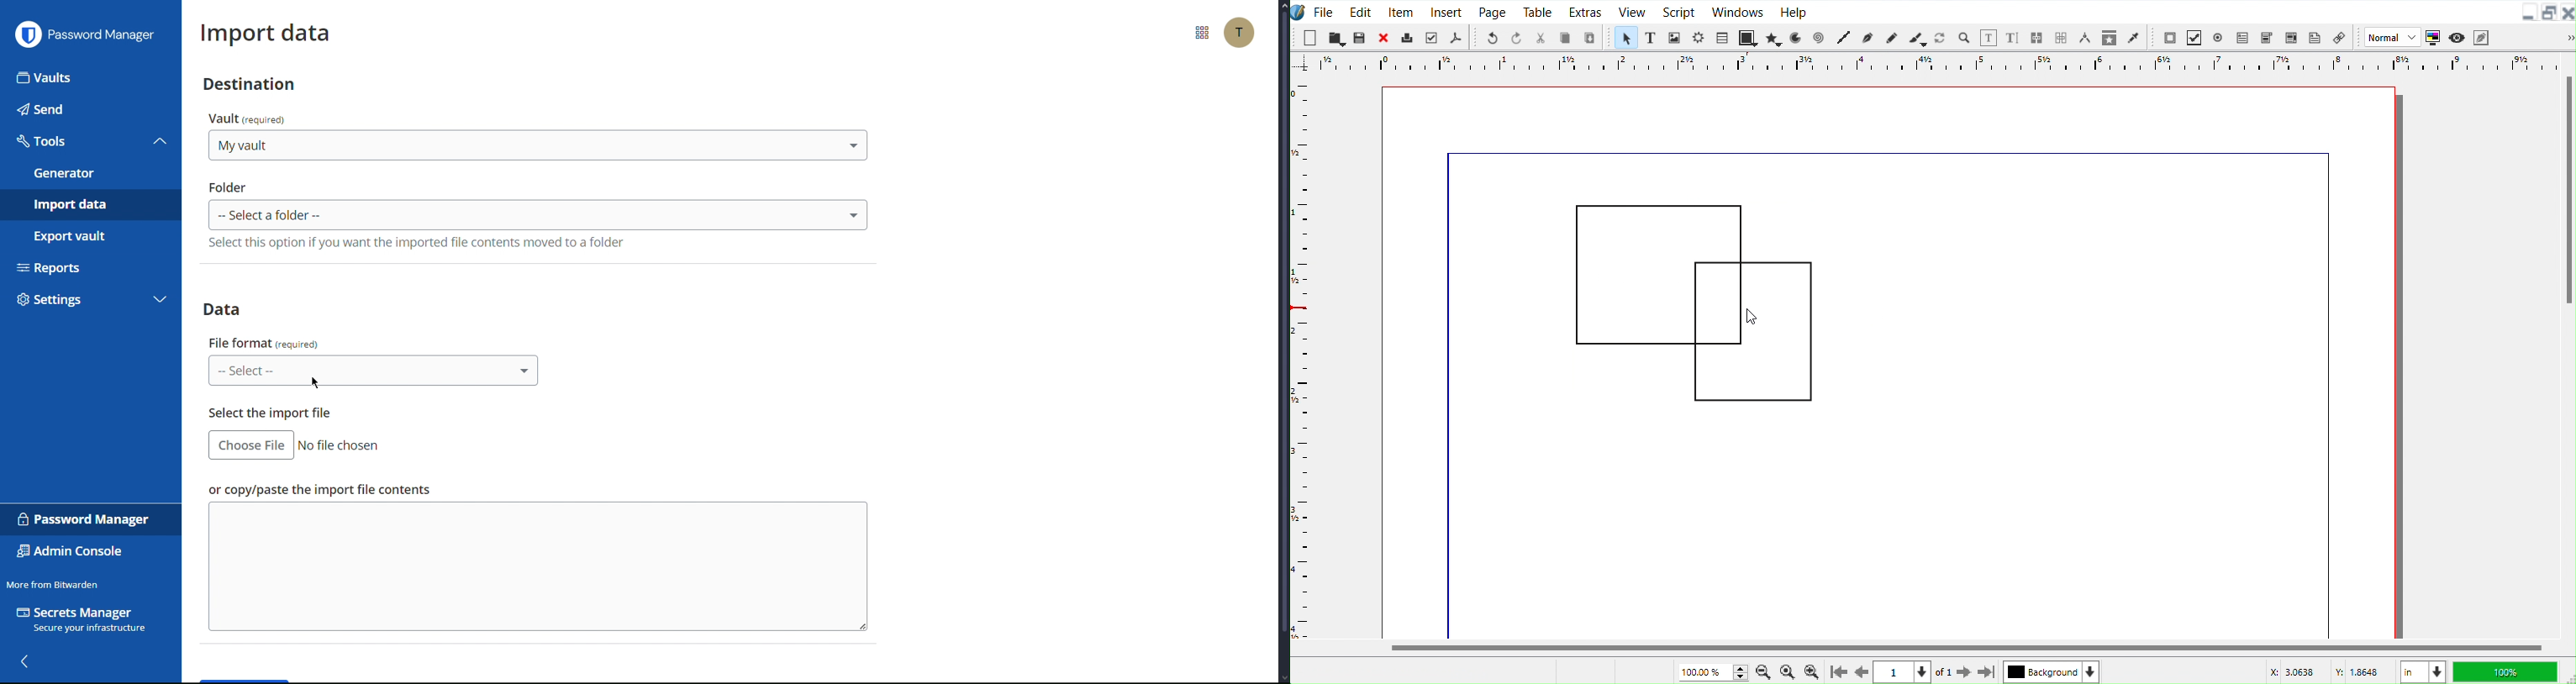 This screenshot has width=2576, height=700. What do you see at coordinates (1406, 38) in the screenshot?
I see `Print` at bounding box center [1406, 38].